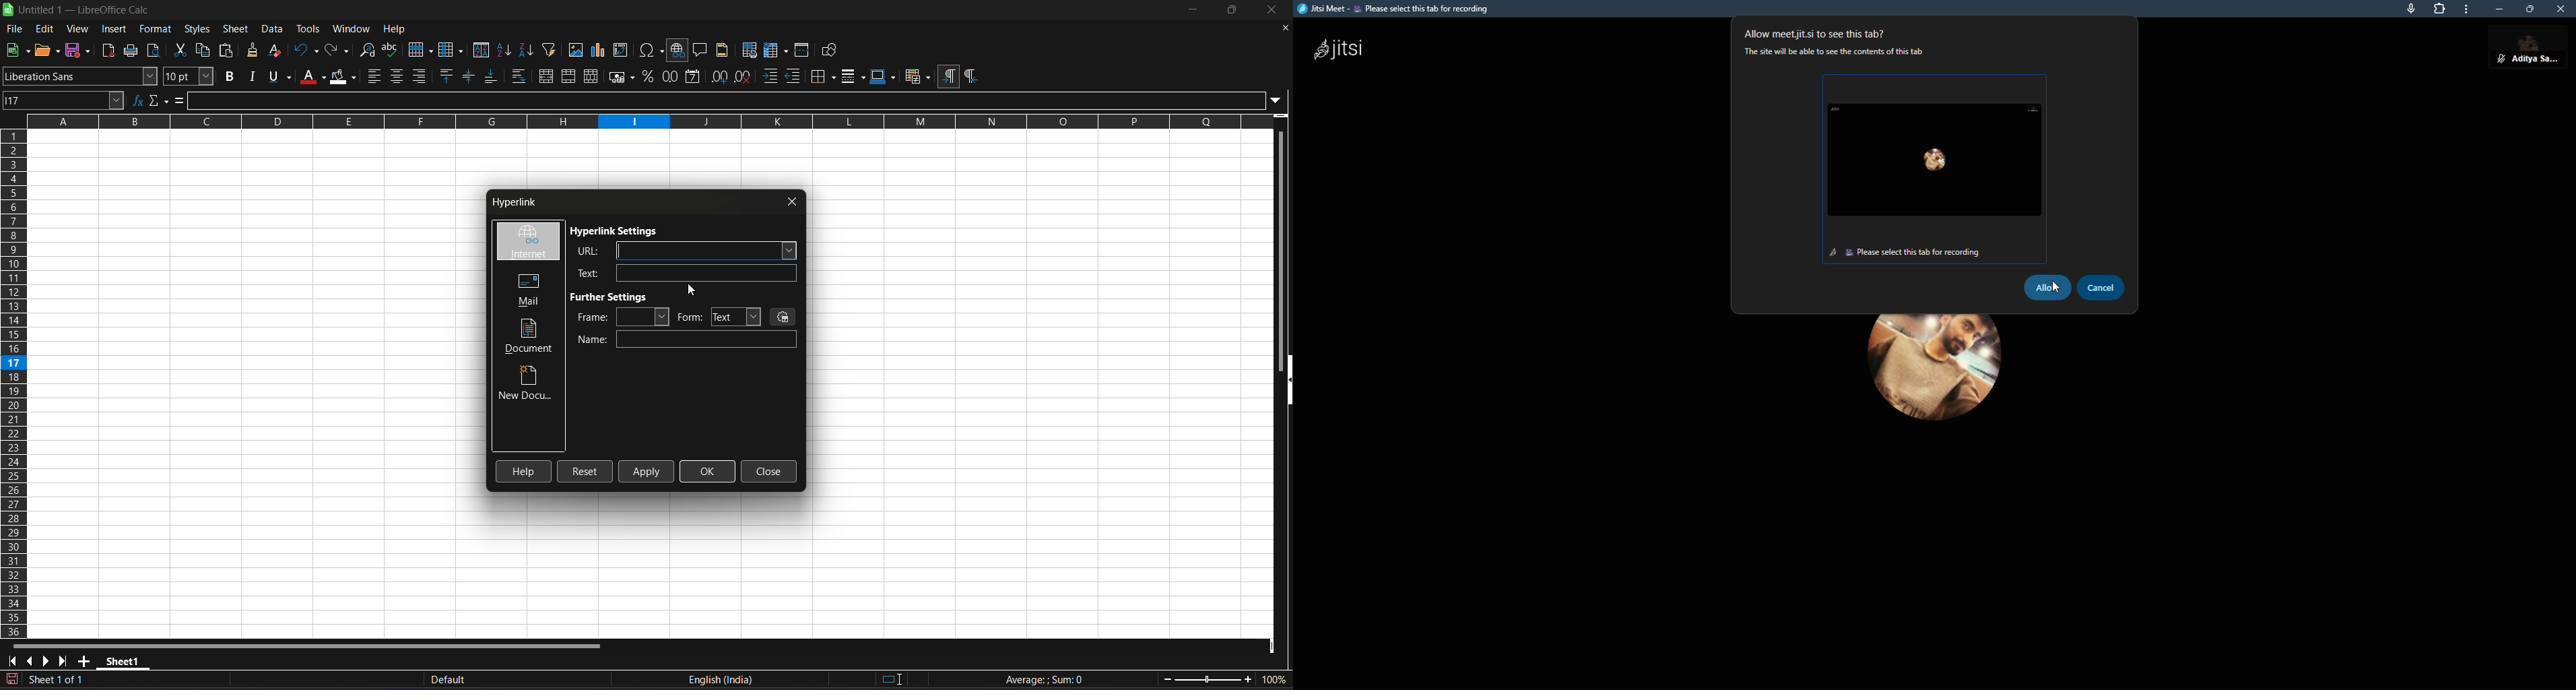 This screenshot has width=2576, height=700. What do you see at coordinates (1194, 9) in the screenshot?
I see `minimize` at bounding box center [1194, 9].